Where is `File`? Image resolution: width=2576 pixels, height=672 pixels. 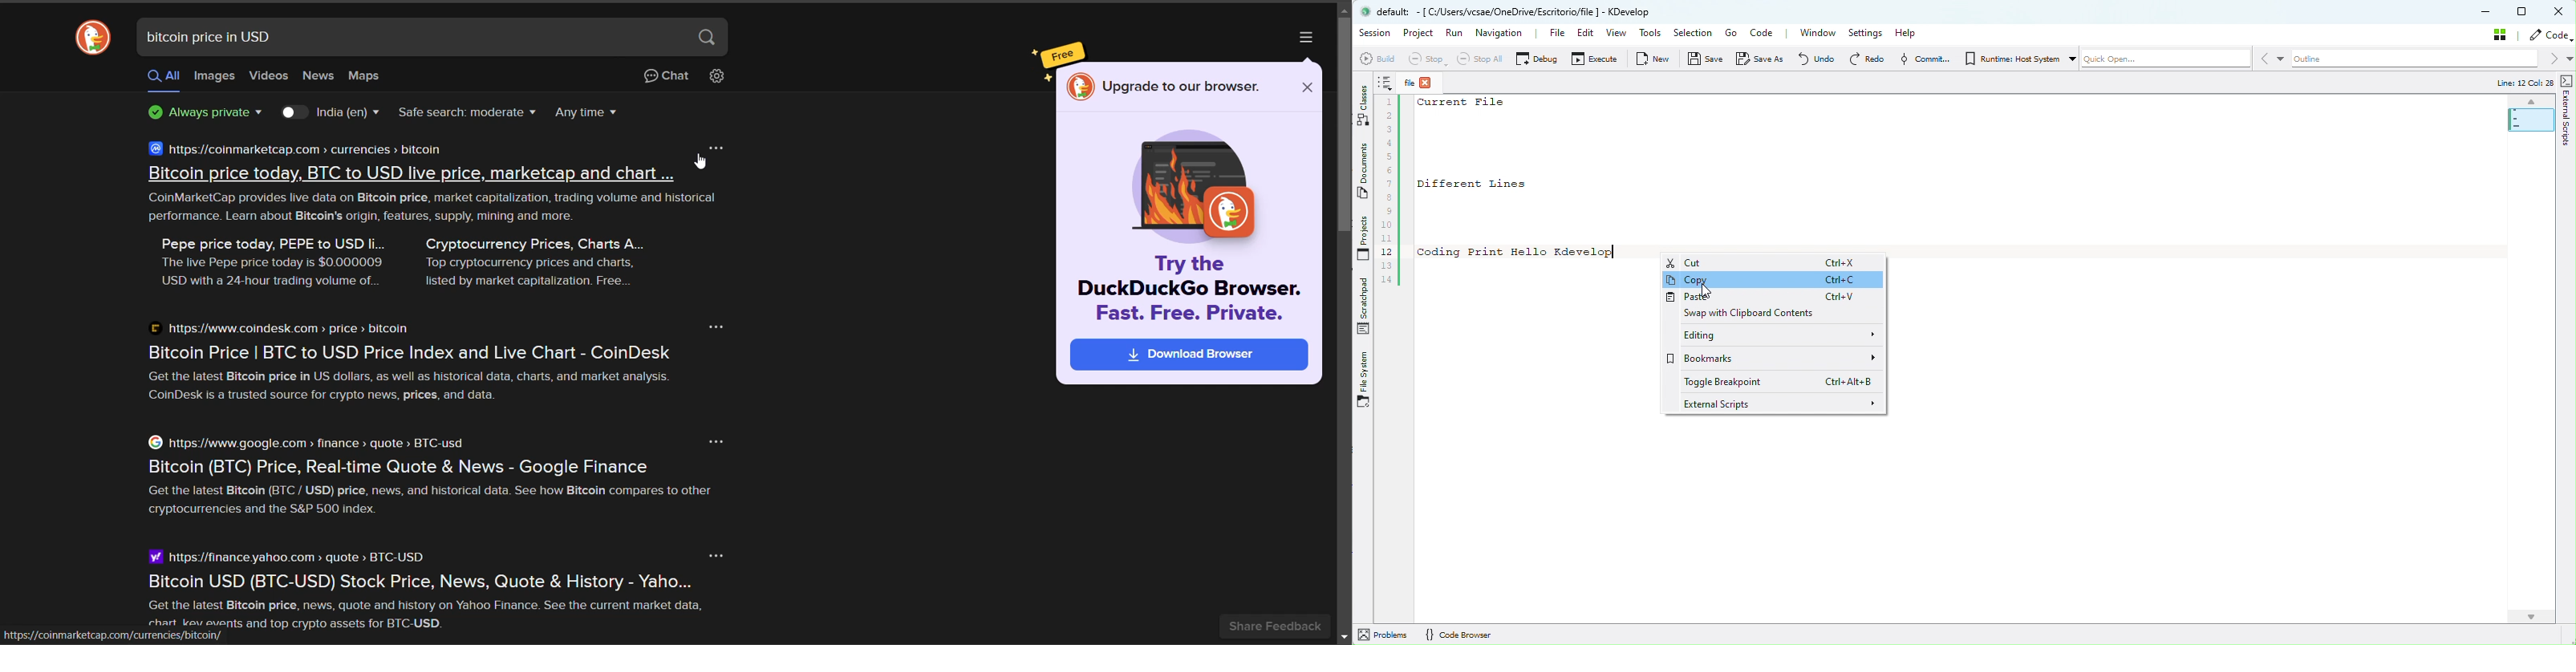 File is located at coordinates (1562, 35).